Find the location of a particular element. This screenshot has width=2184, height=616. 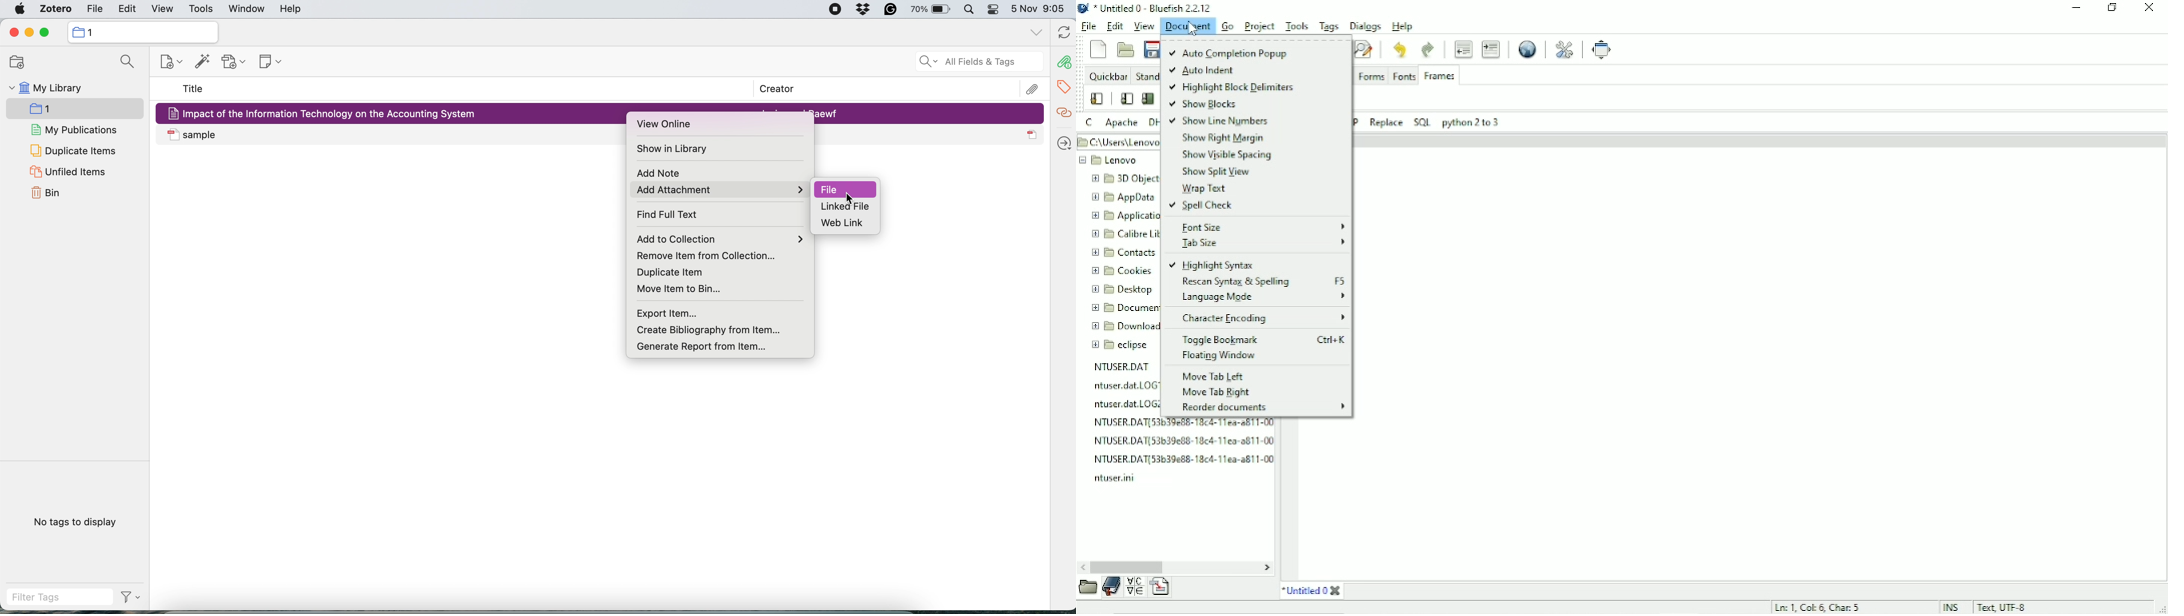

attachement is located at coordinates (1034, 89).